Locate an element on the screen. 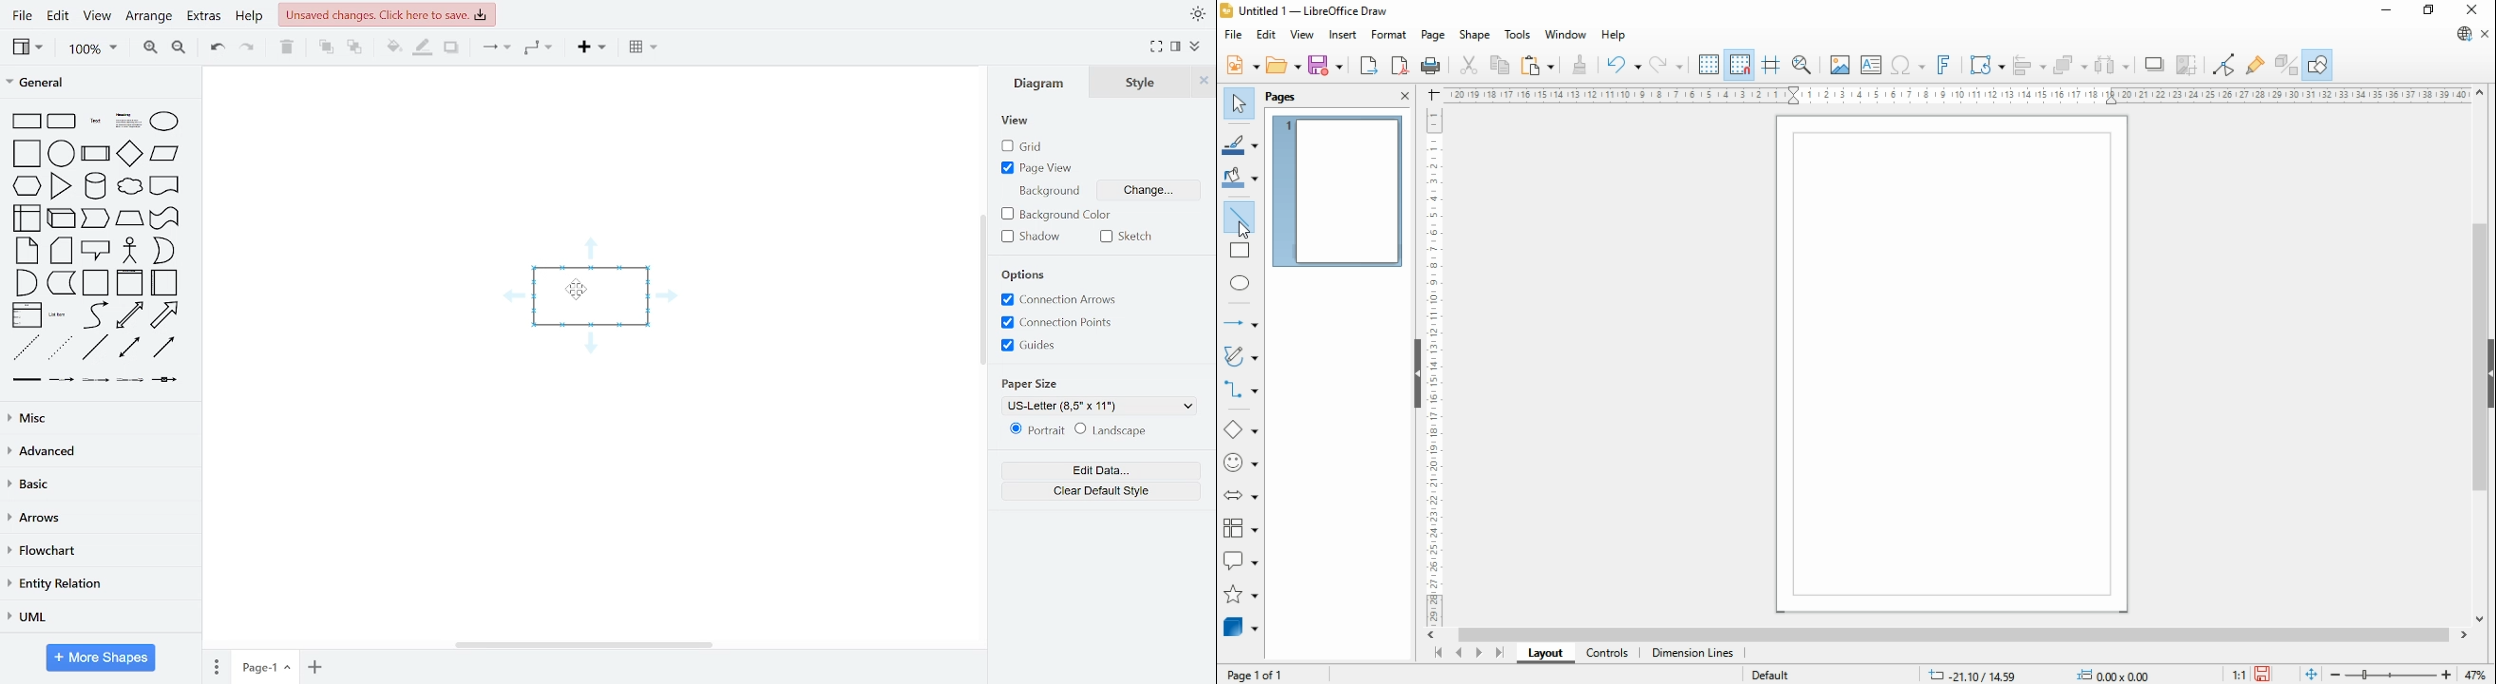  waypoints is located at coordinates (539, 48).